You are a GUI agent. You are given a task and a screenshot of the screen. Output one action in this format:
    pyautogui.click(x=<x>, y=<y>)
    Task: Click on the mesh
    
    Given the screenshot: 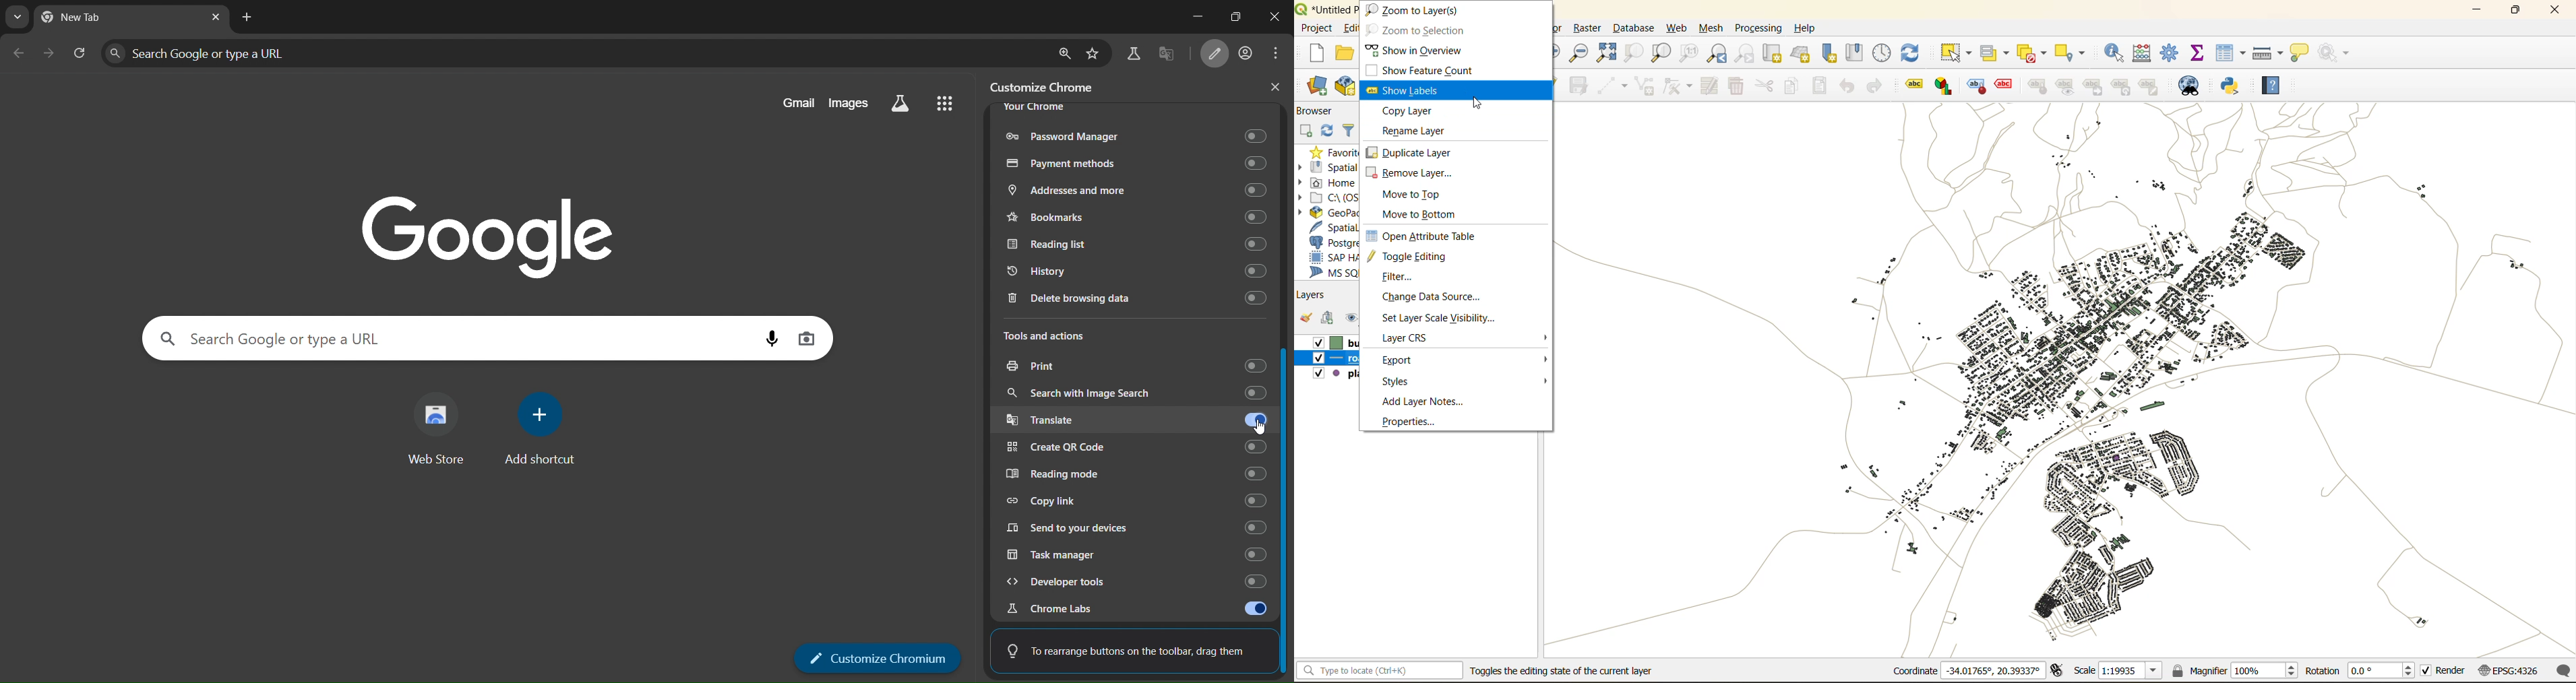 What is the action you would take?
    pyautogui.click(x=1709, y=28)
    